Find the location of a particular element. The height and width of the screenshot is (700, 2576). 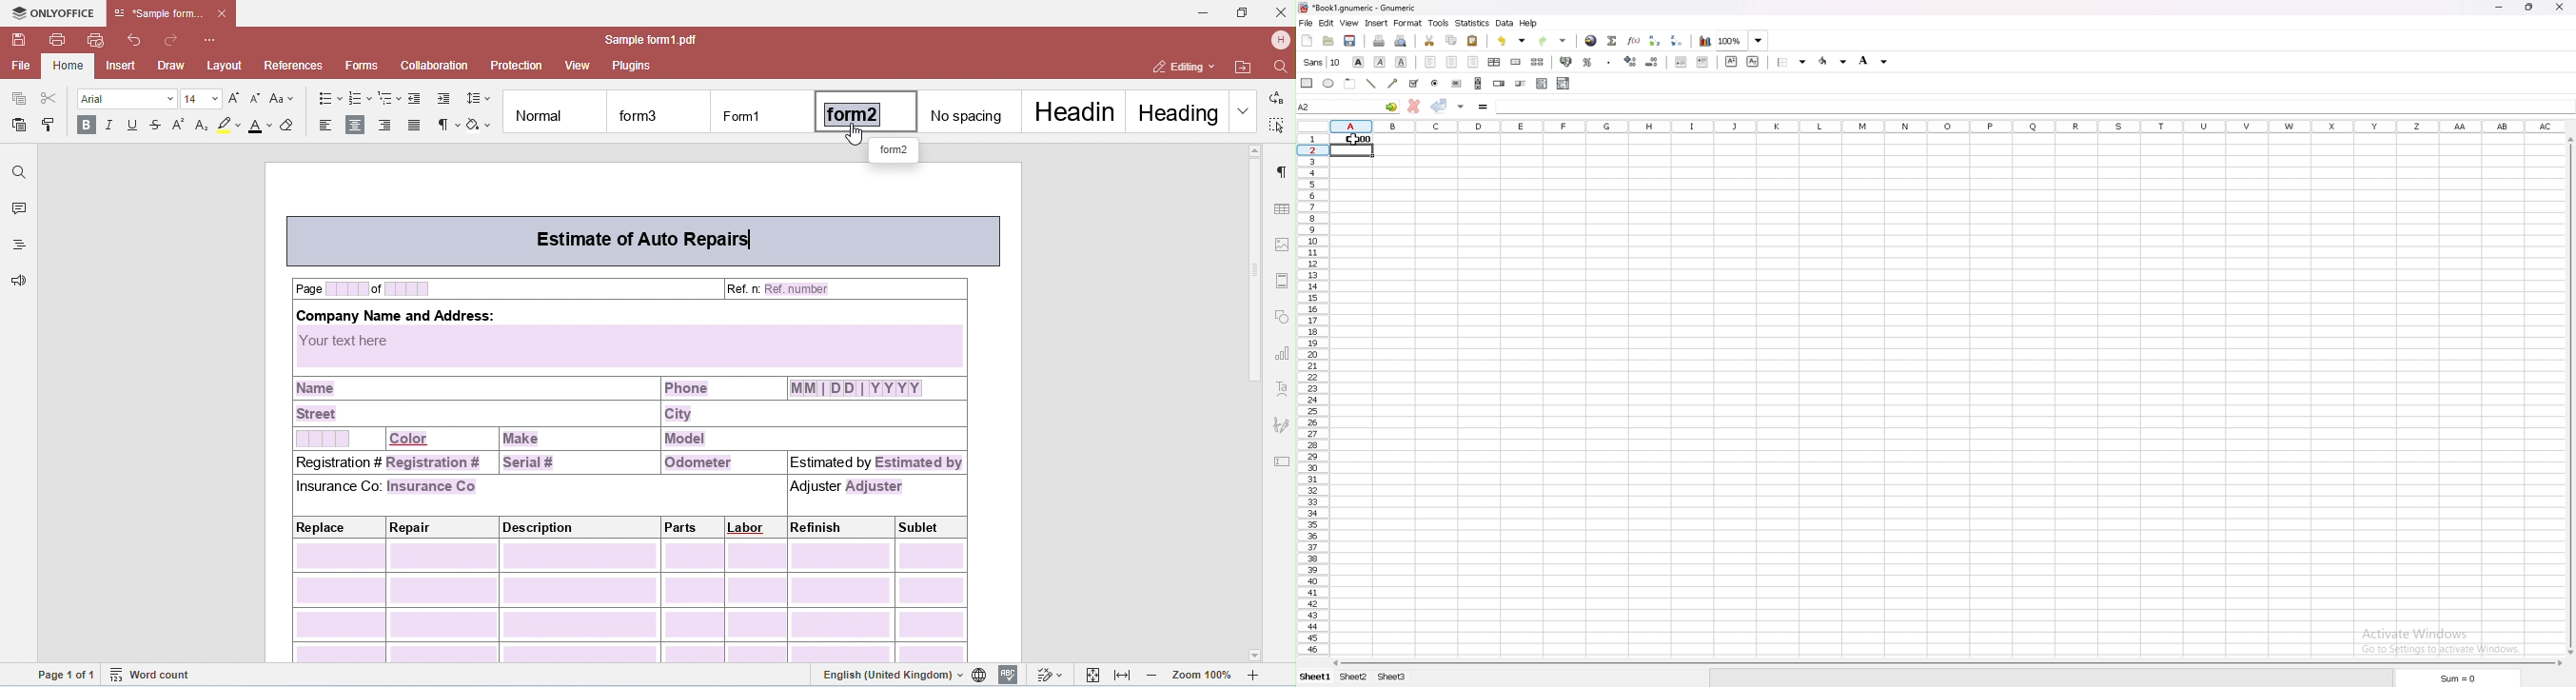

arrowed line is located at coordinates (1393, 84).